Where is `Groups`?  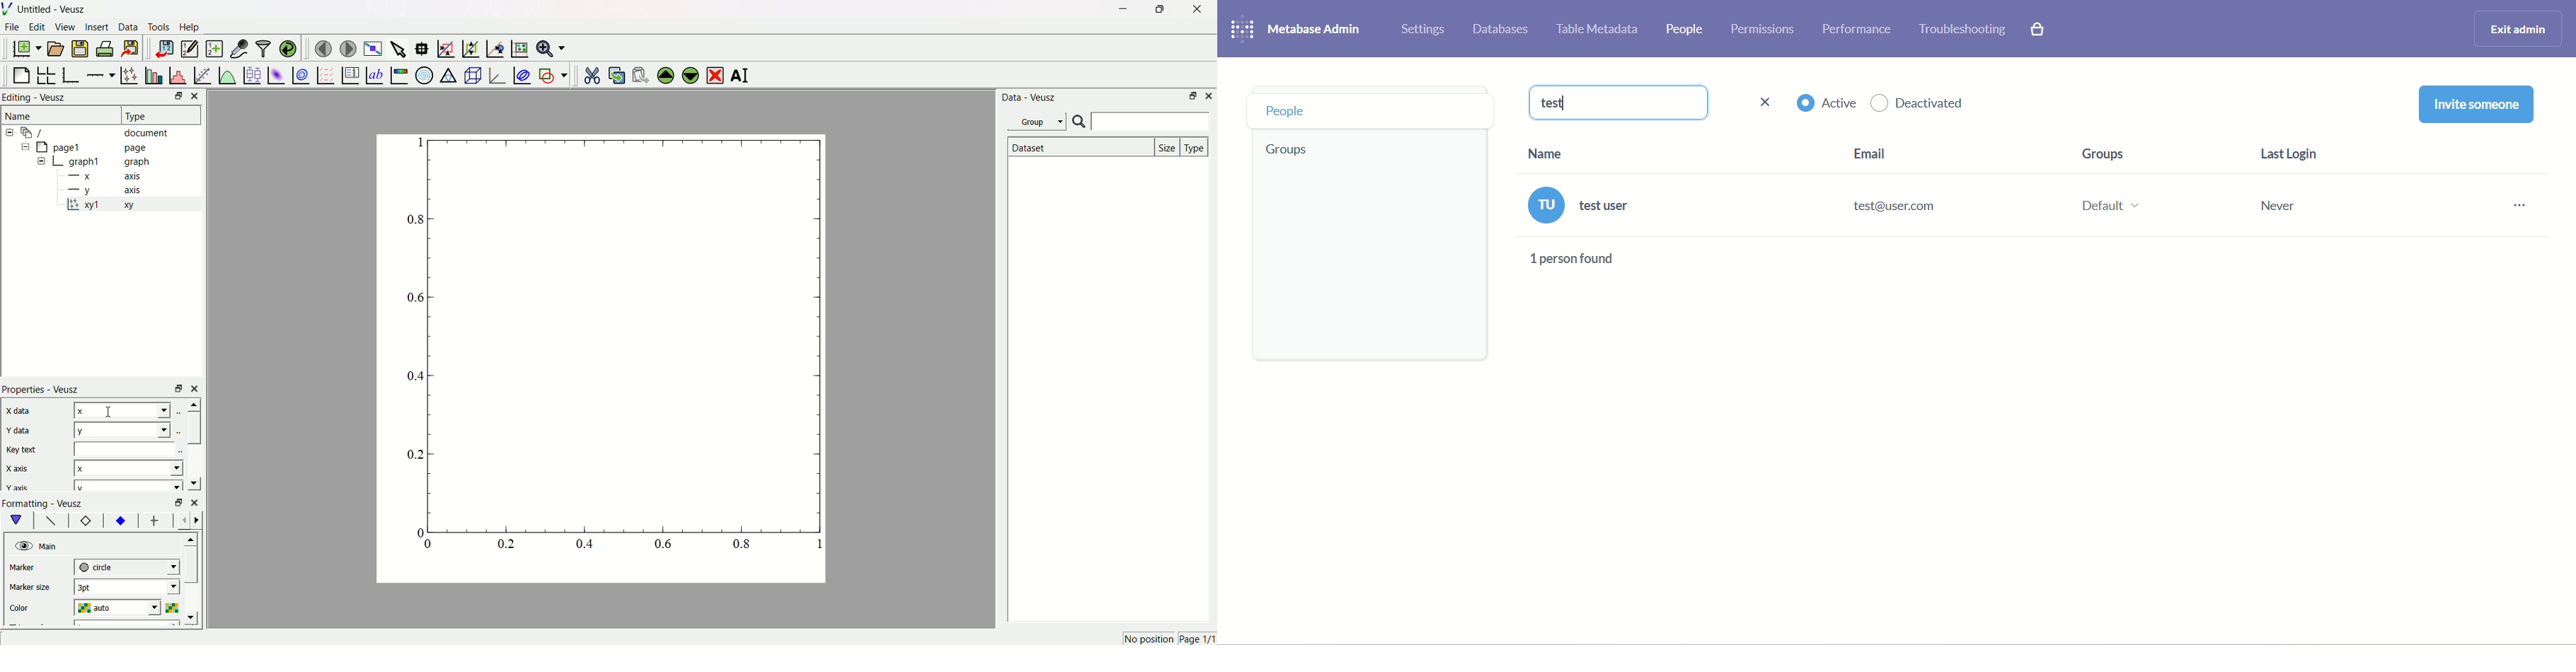
Groups is located at coordinates (2103, 154).